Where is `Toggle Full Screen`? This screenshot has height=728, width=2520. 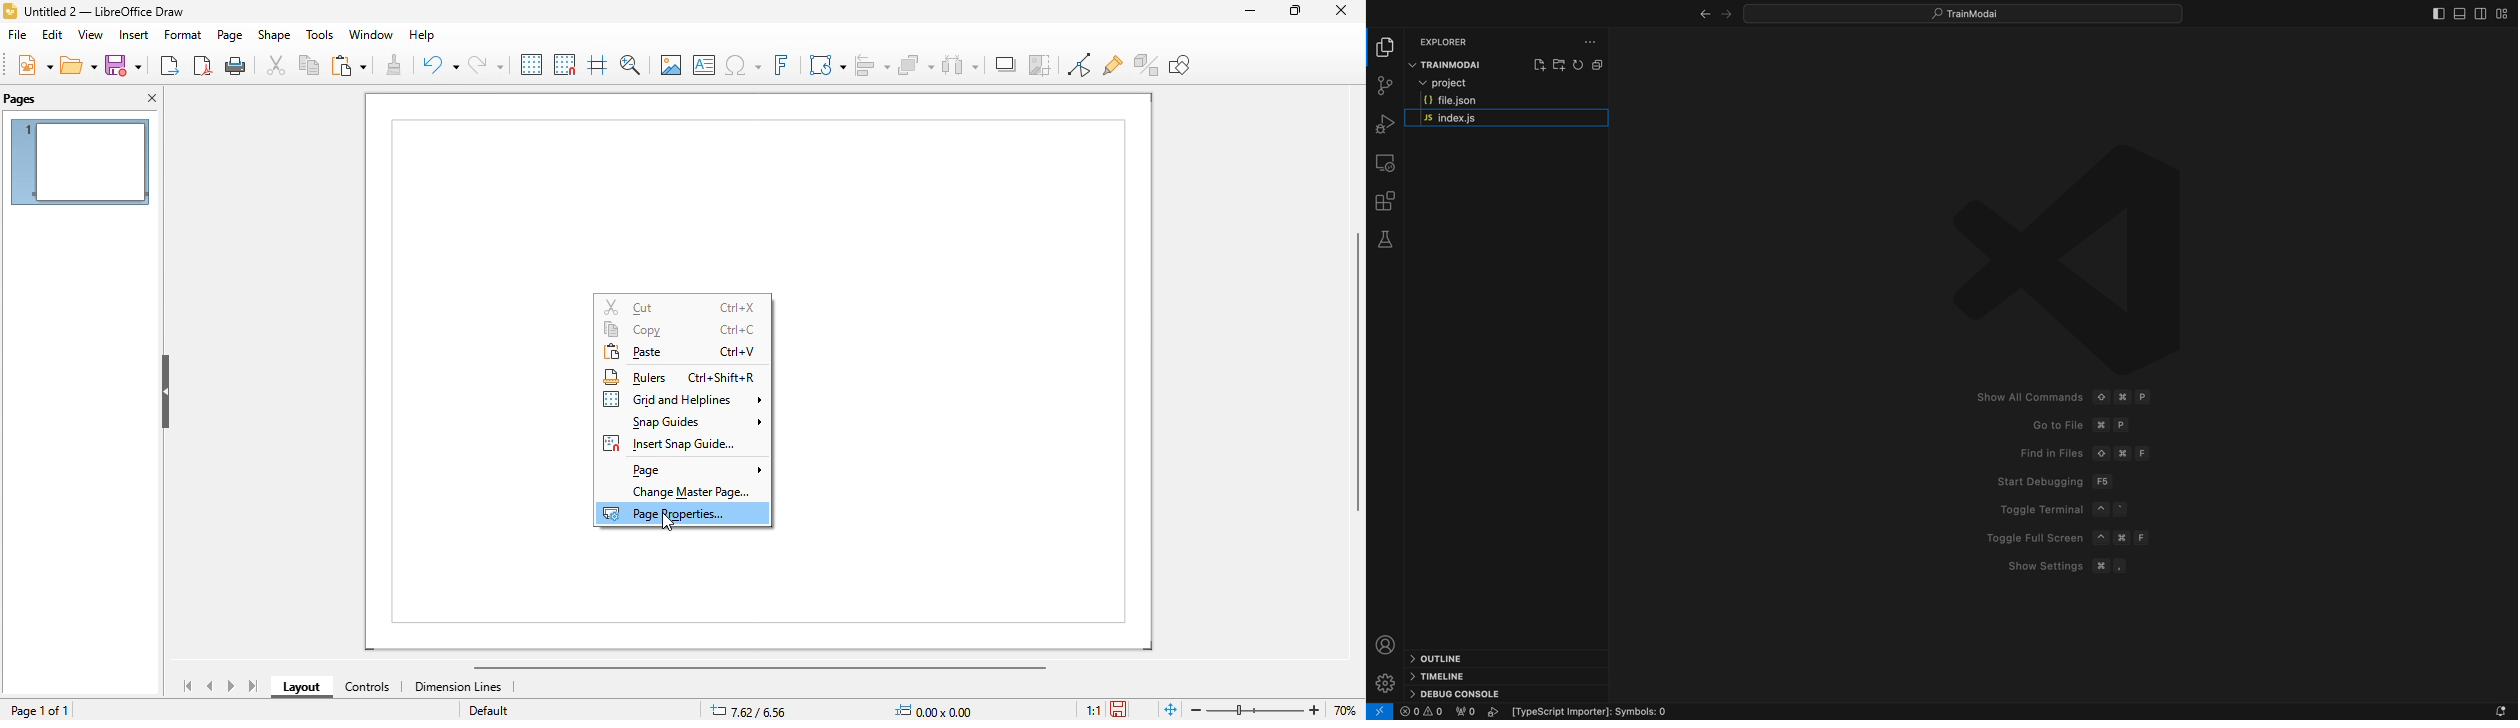 Toggle Full Screen is located at coordinates (2064, 535).